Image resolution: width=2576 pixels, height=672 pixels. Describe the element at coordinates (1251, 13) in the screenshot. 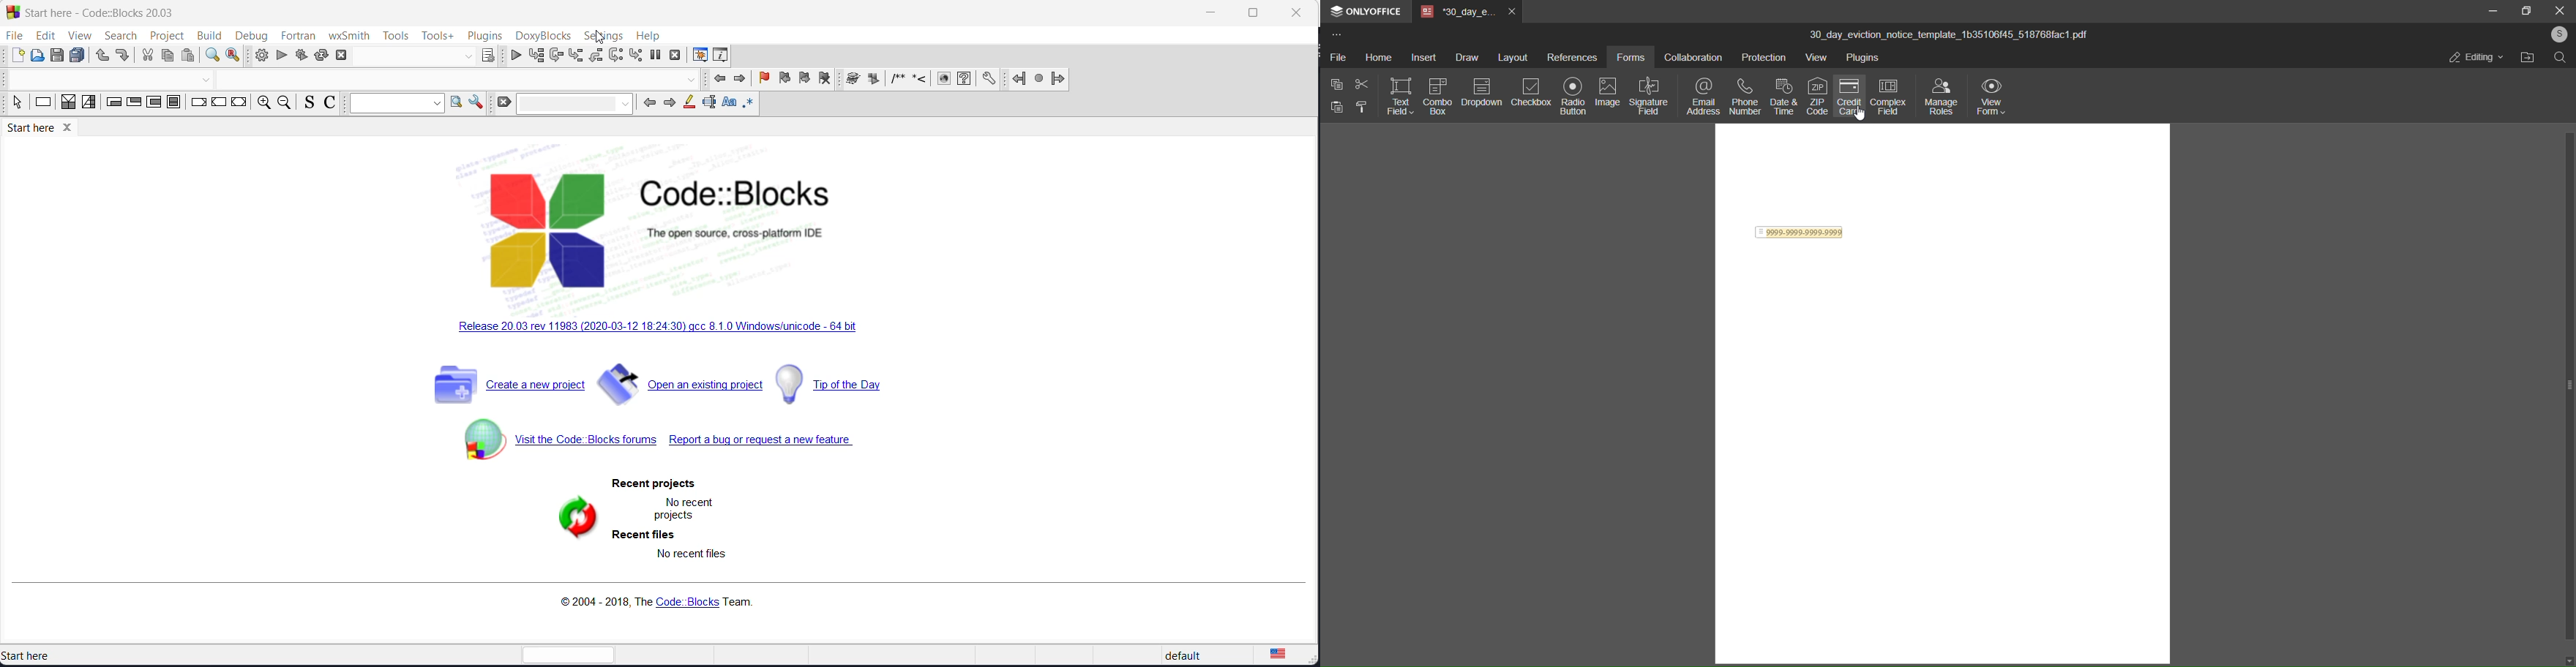

I see `maximize` at that location.